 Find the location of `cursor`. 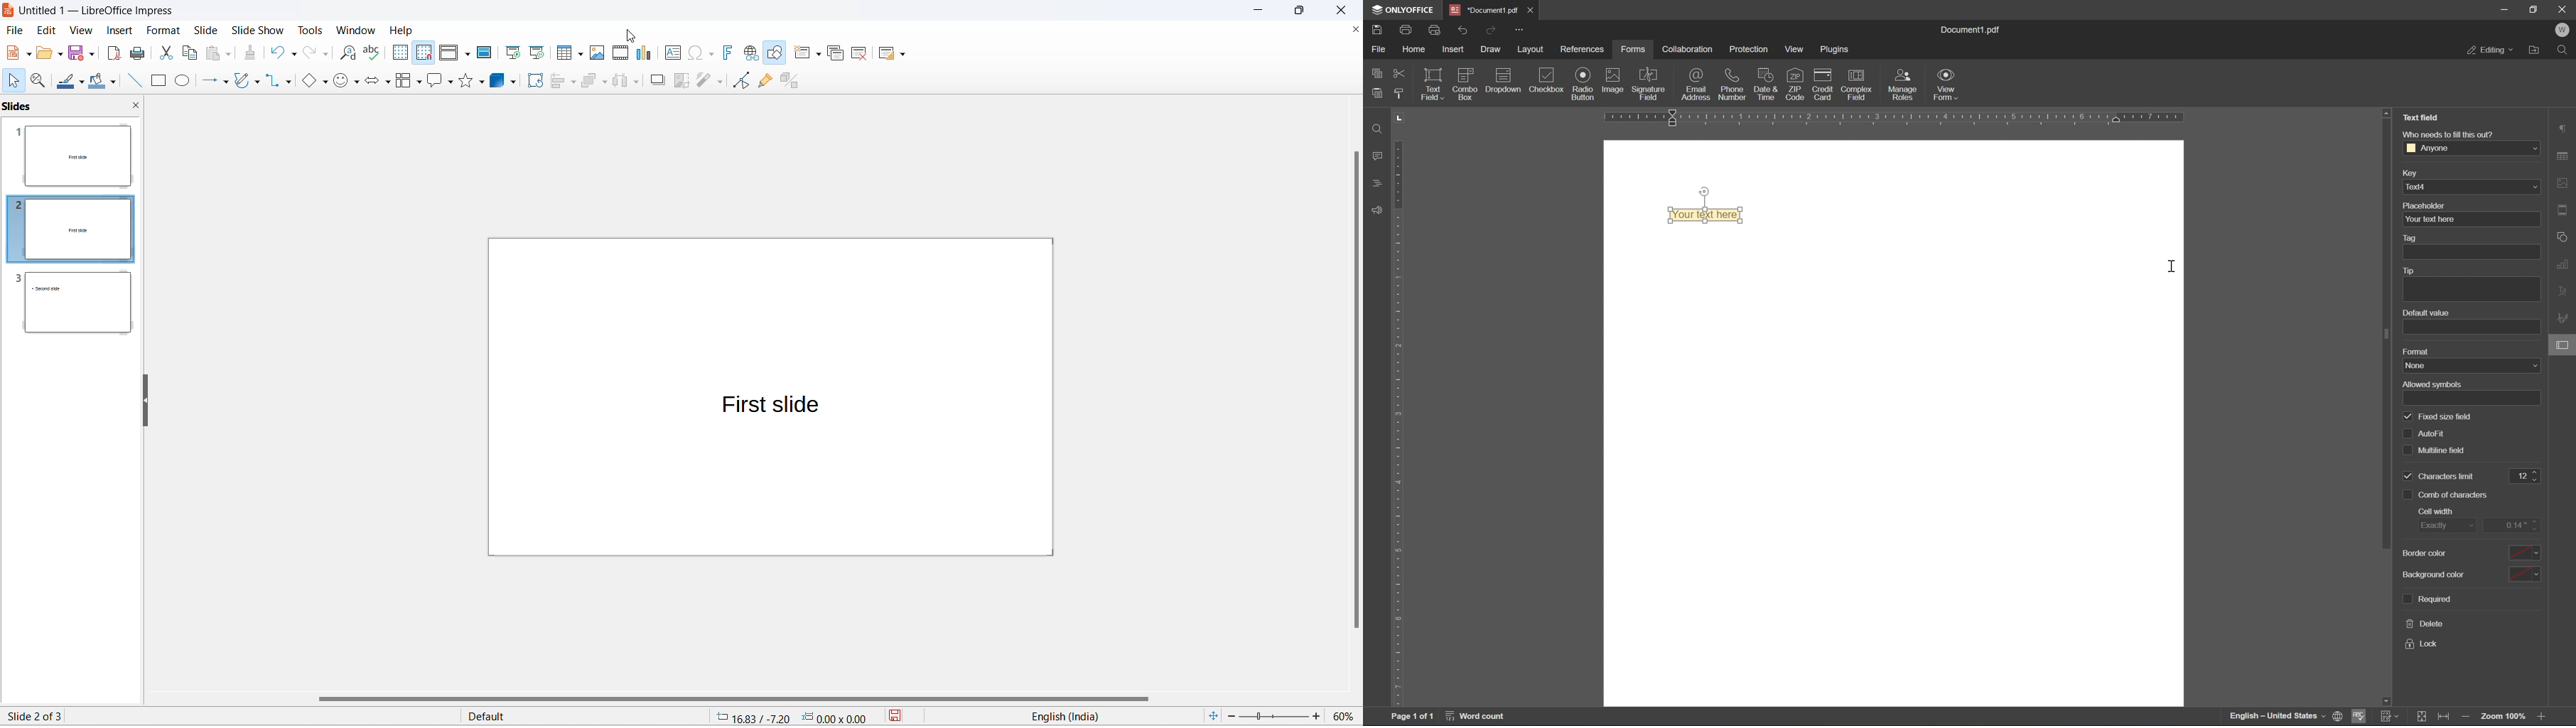

cursor is located at coordinates (2175, 264).